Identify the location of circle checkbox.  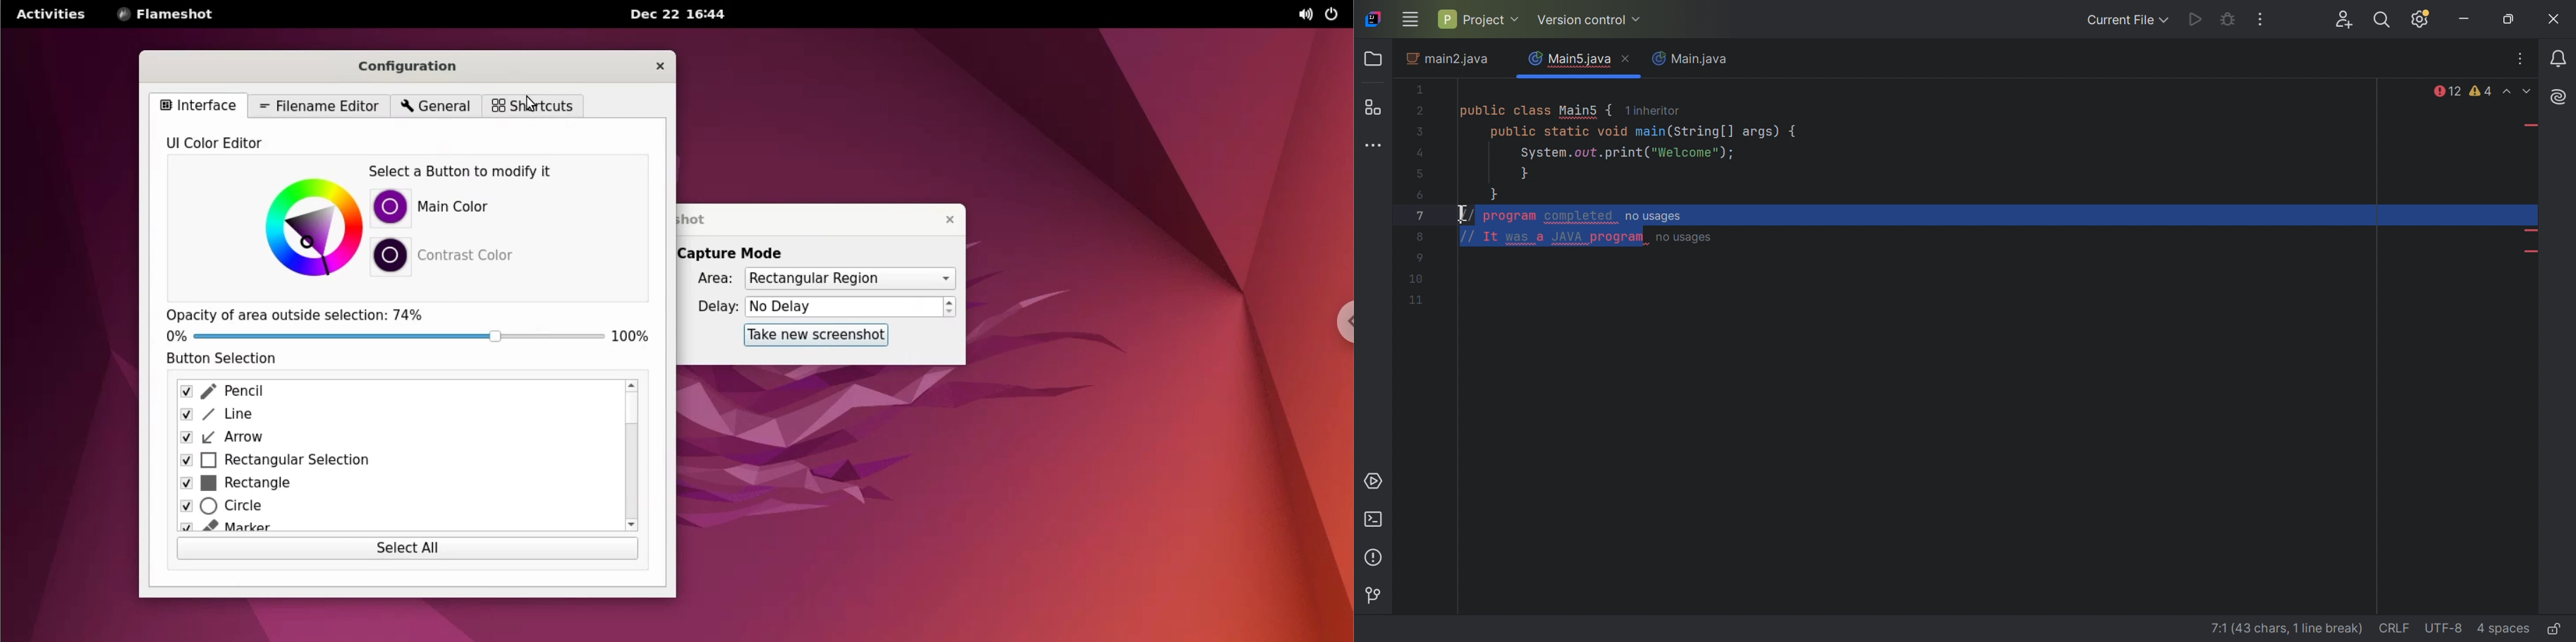
(392, 507).